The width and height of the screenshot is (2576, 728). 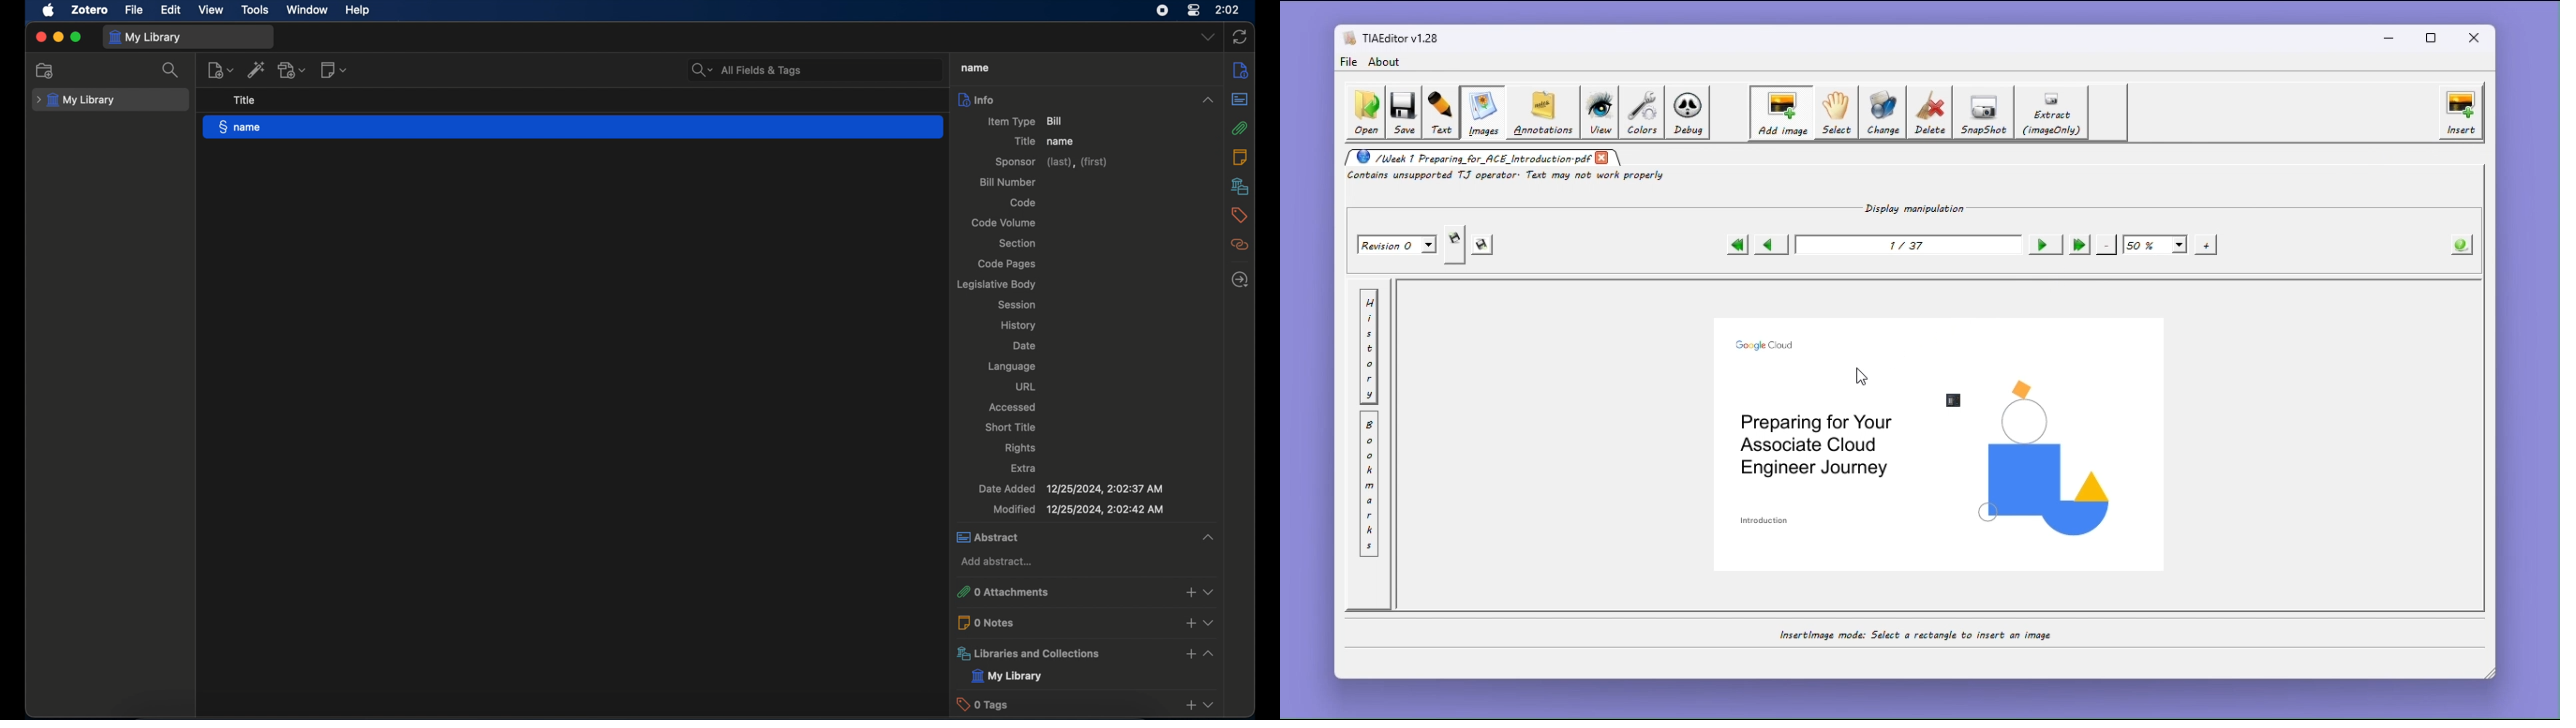 What do you see at coordinates (1239, 99) in the screenshot?
I see `abstract` at bounding box center [1239, 99].